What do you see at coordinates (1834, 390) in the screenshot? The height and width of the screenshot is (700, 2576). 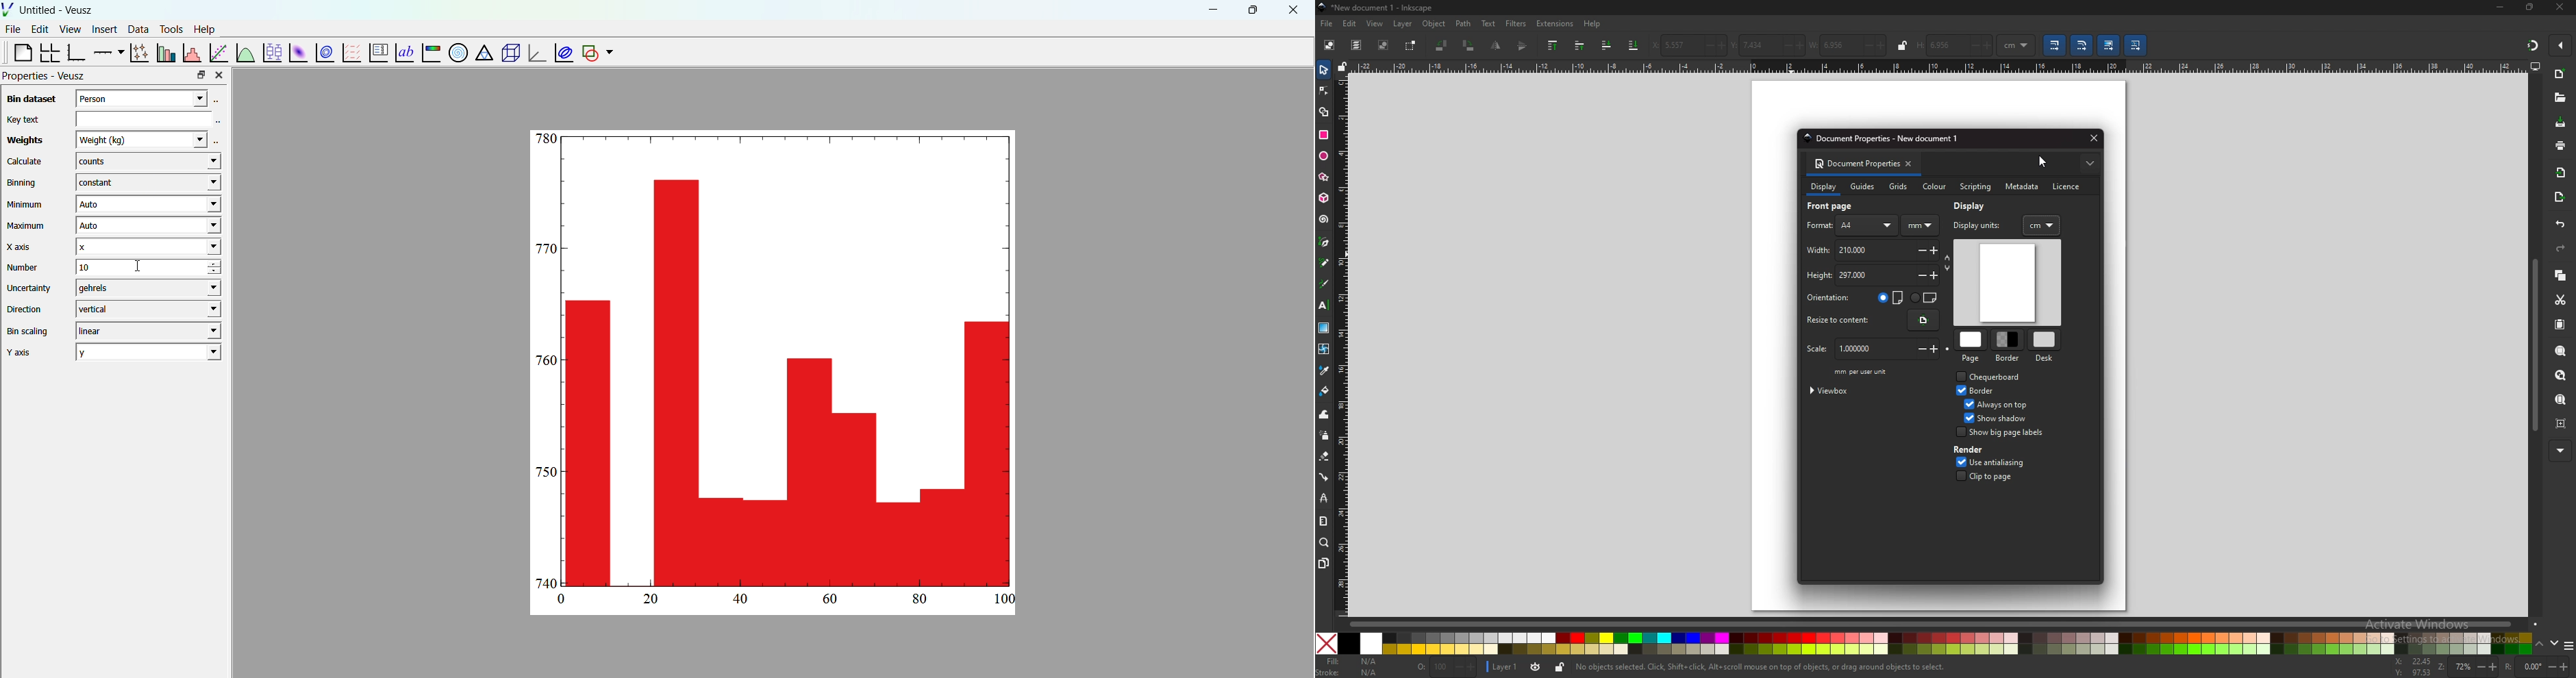 I see `viewbox` at bounding box center [1834, 390].